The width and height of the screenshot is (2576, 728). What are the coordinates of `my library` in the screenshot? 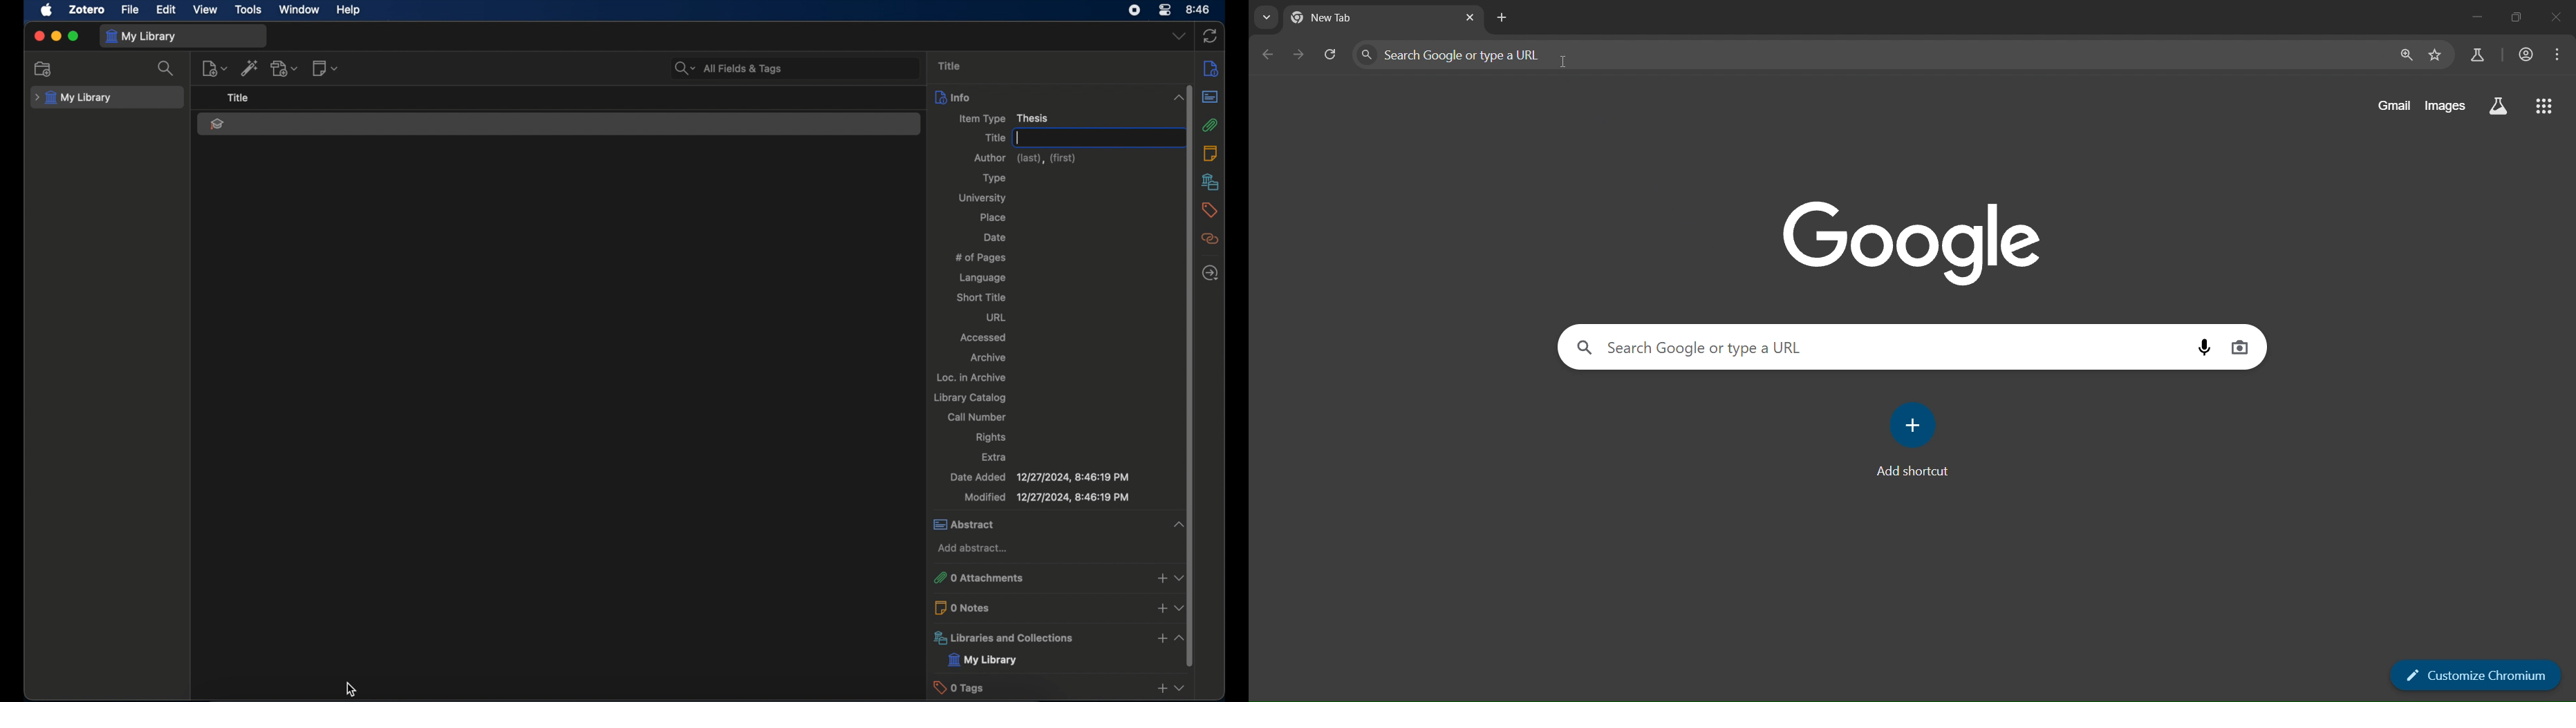 It's located at (140, 36).